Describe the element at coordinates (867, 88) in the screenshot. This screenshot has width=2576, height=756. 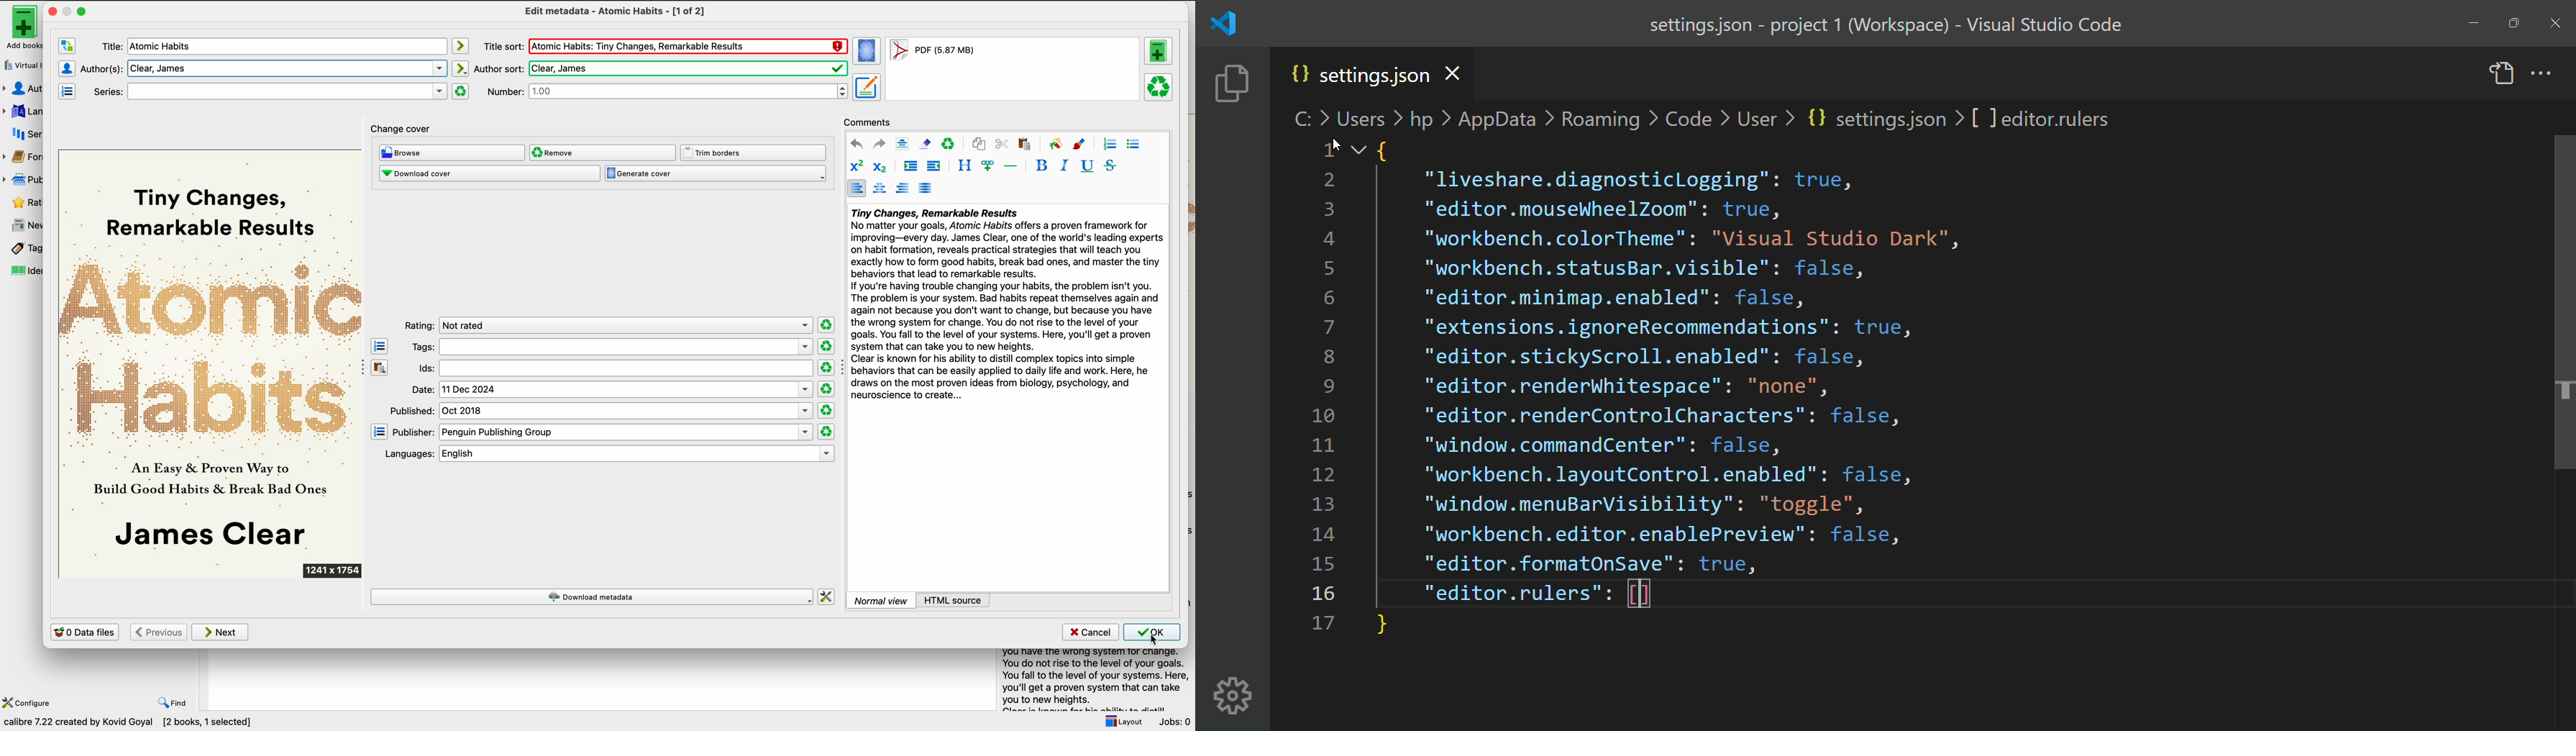
I see `set metadata for the book from the selected format` at that location.